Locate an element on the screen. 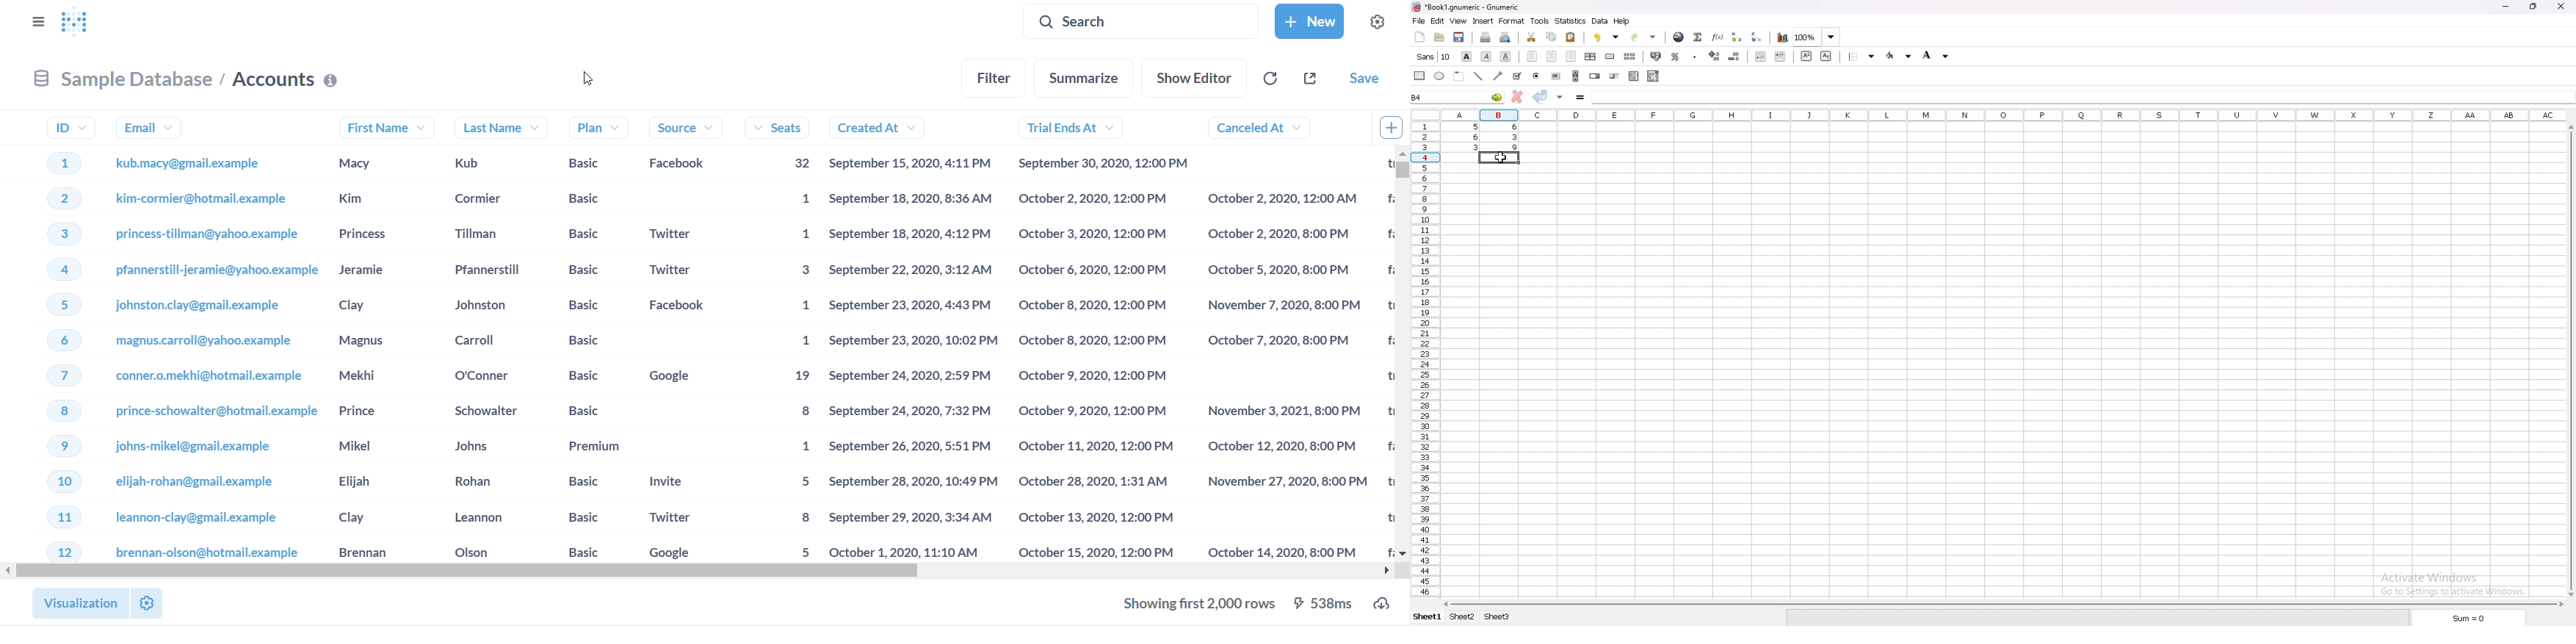 The width and height of the screenshot is (2576, 644). sample database/ Accounts is located at coordinates (170, 79).